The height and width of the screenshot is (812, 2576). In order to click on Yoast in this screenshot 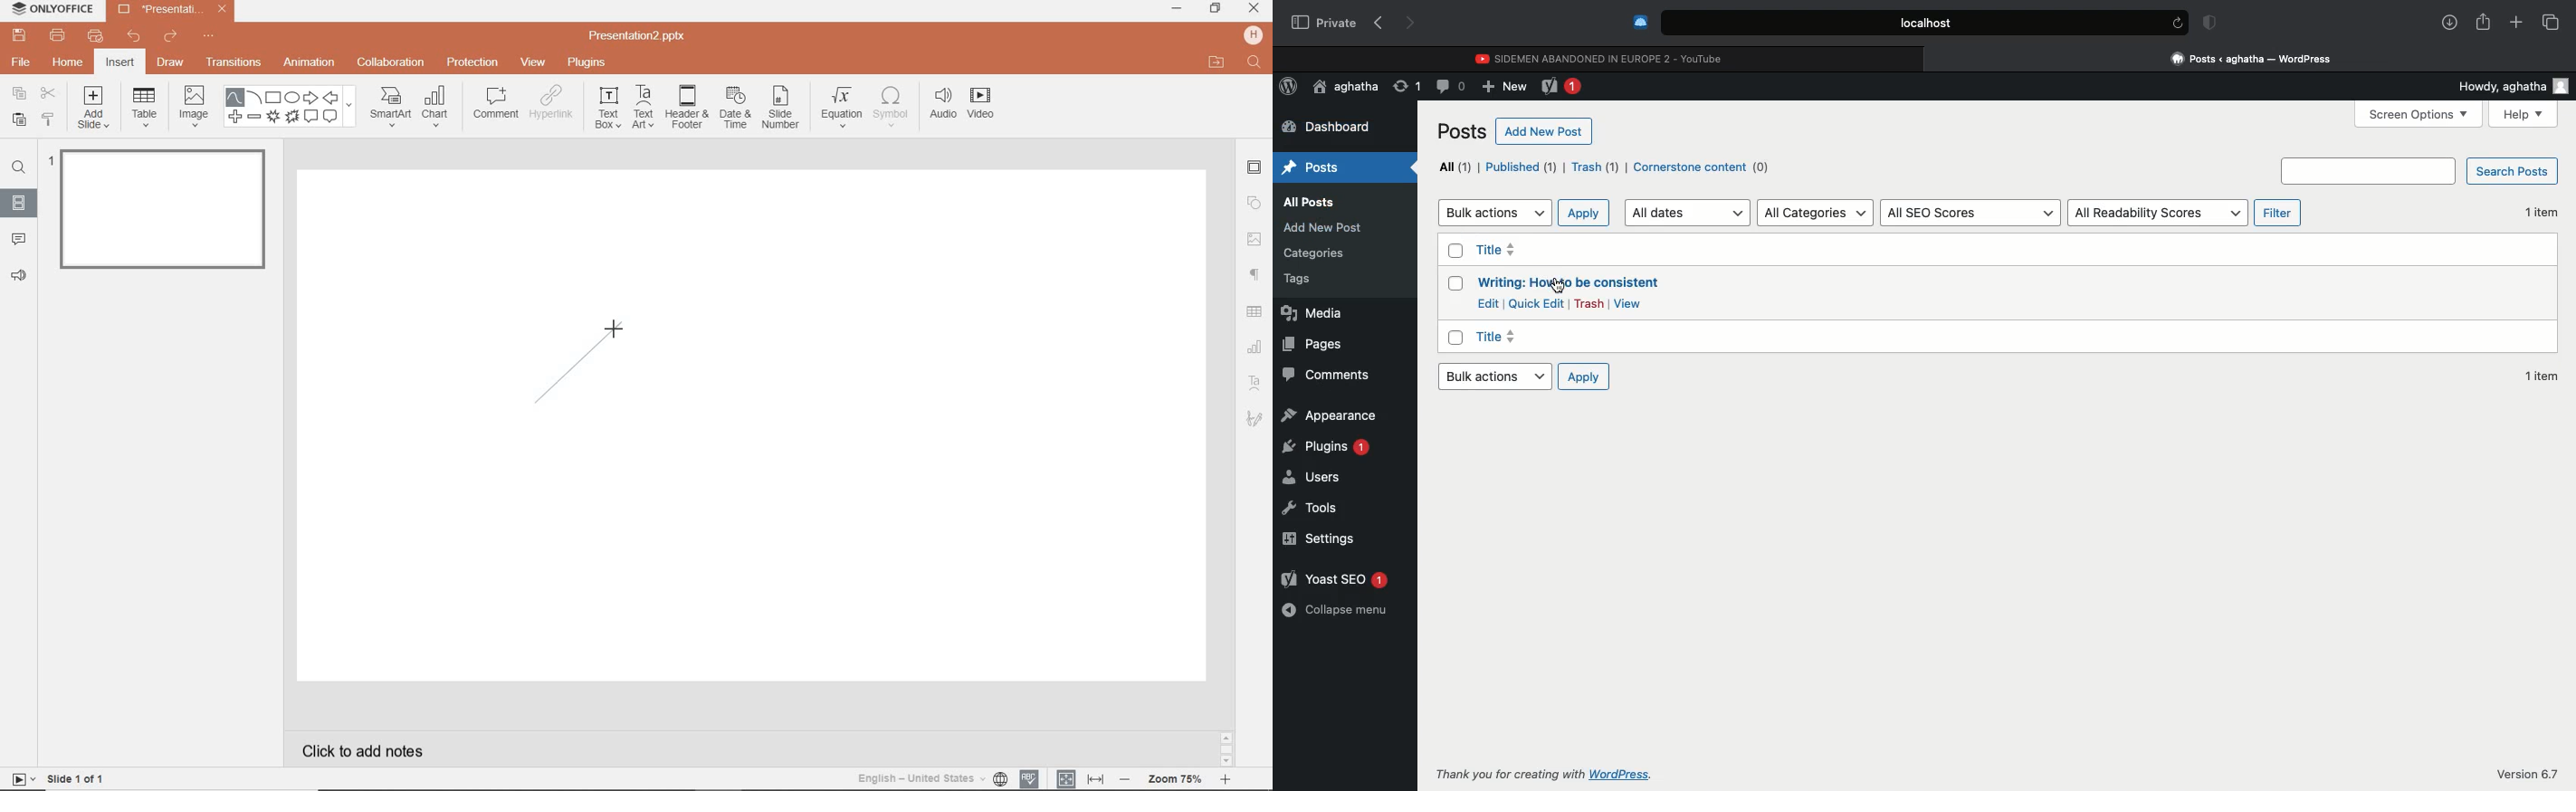, I will do `click(1564, 88)`.